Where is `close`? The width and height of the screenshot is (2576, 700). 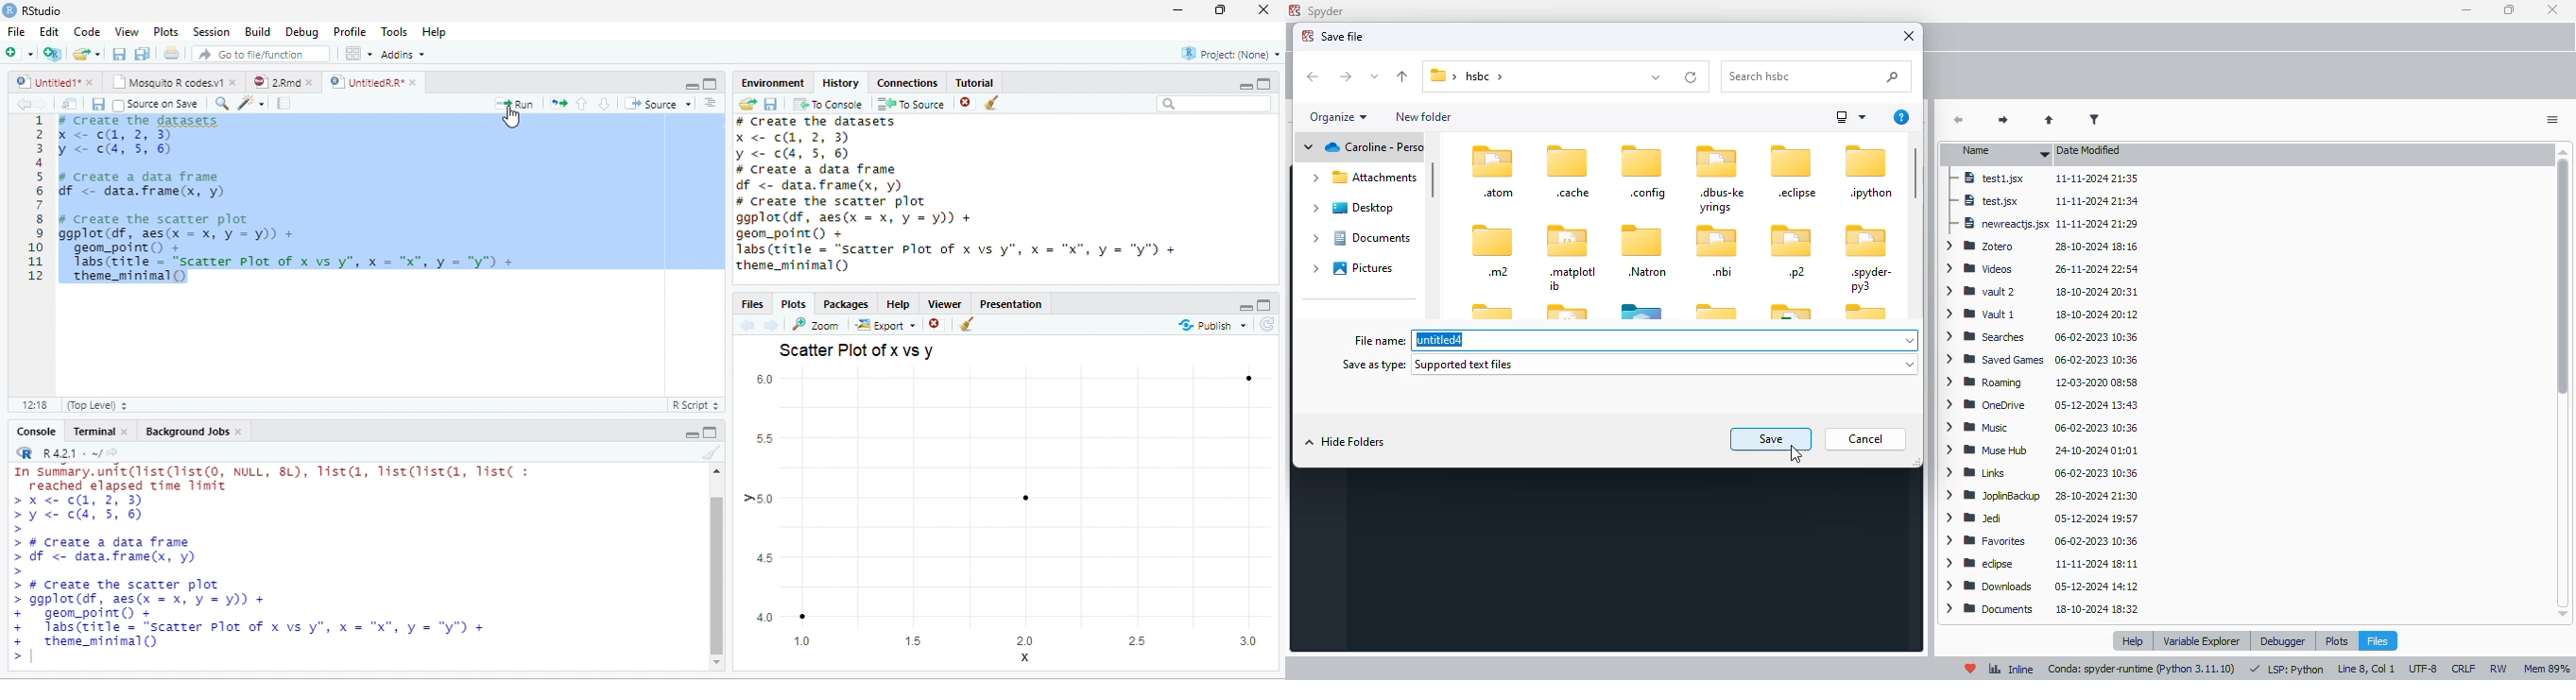
close is located at coordinates (90, 82).